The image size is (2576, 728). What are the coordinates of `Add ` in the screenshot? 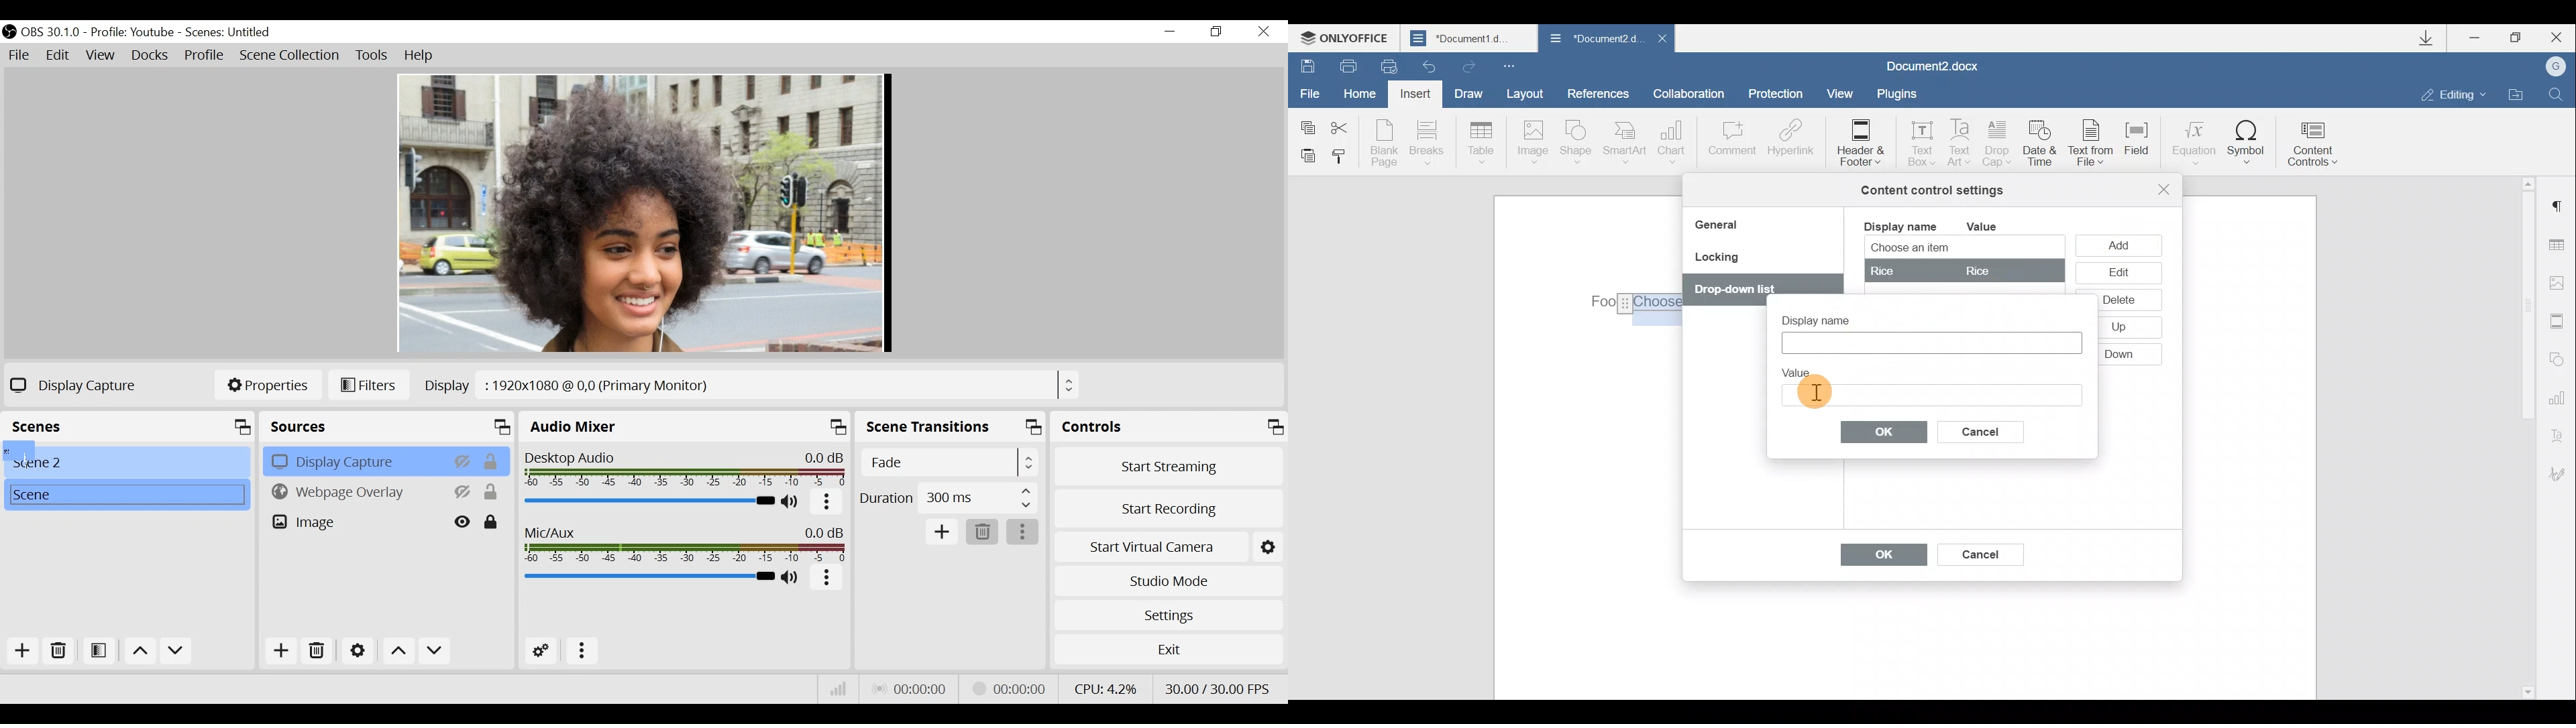 It's located at (941, 530).